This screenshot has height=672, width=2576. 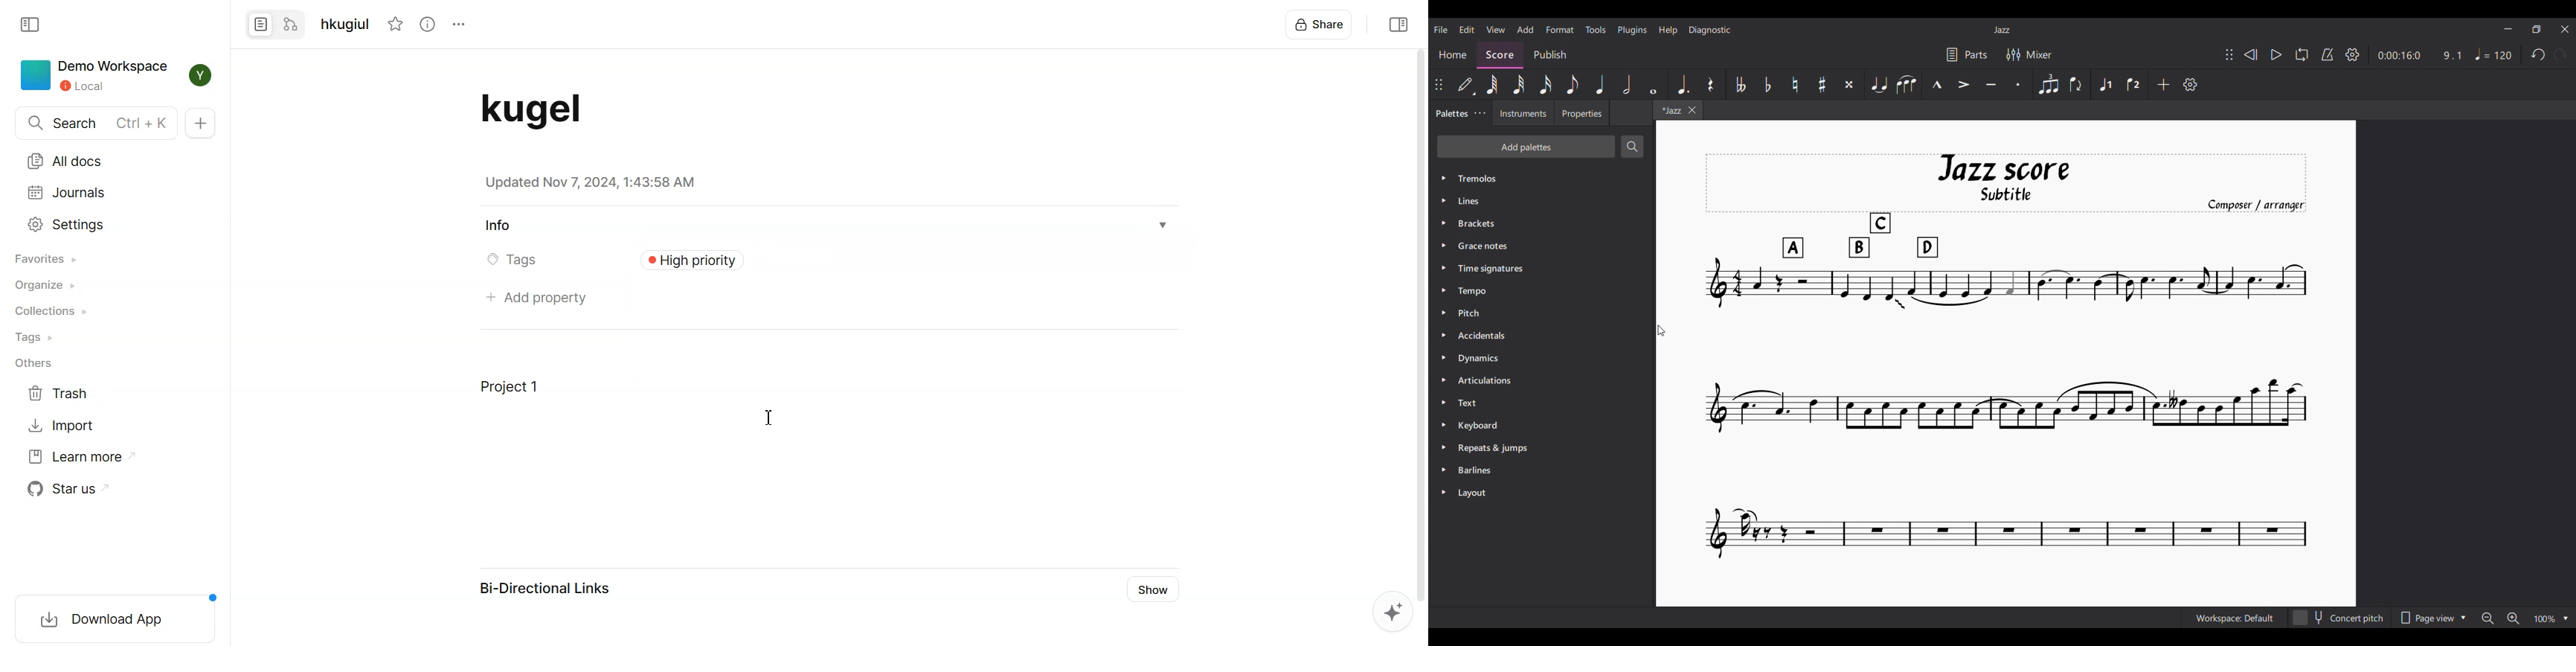 I want to click on Quarter note, so click(x=1600, y=85).